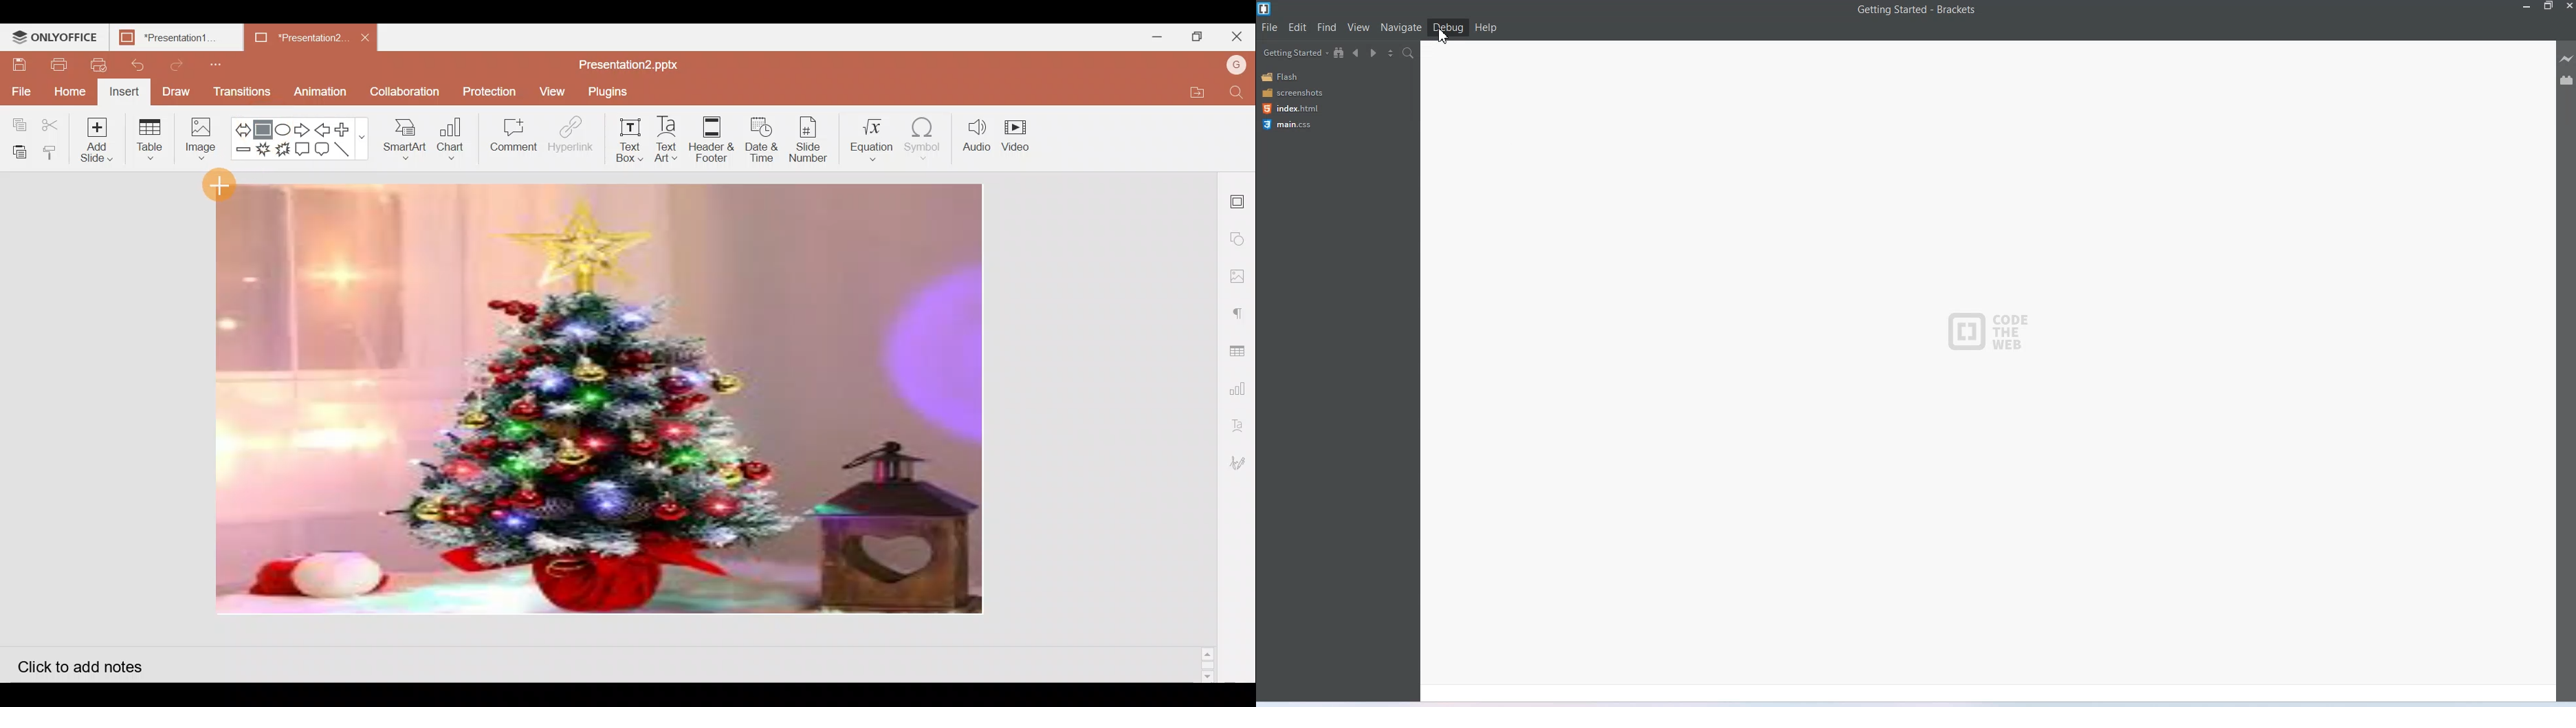  Describe the element at coordinates (449, 141) in the screenshot. I see `Chart` at that location.